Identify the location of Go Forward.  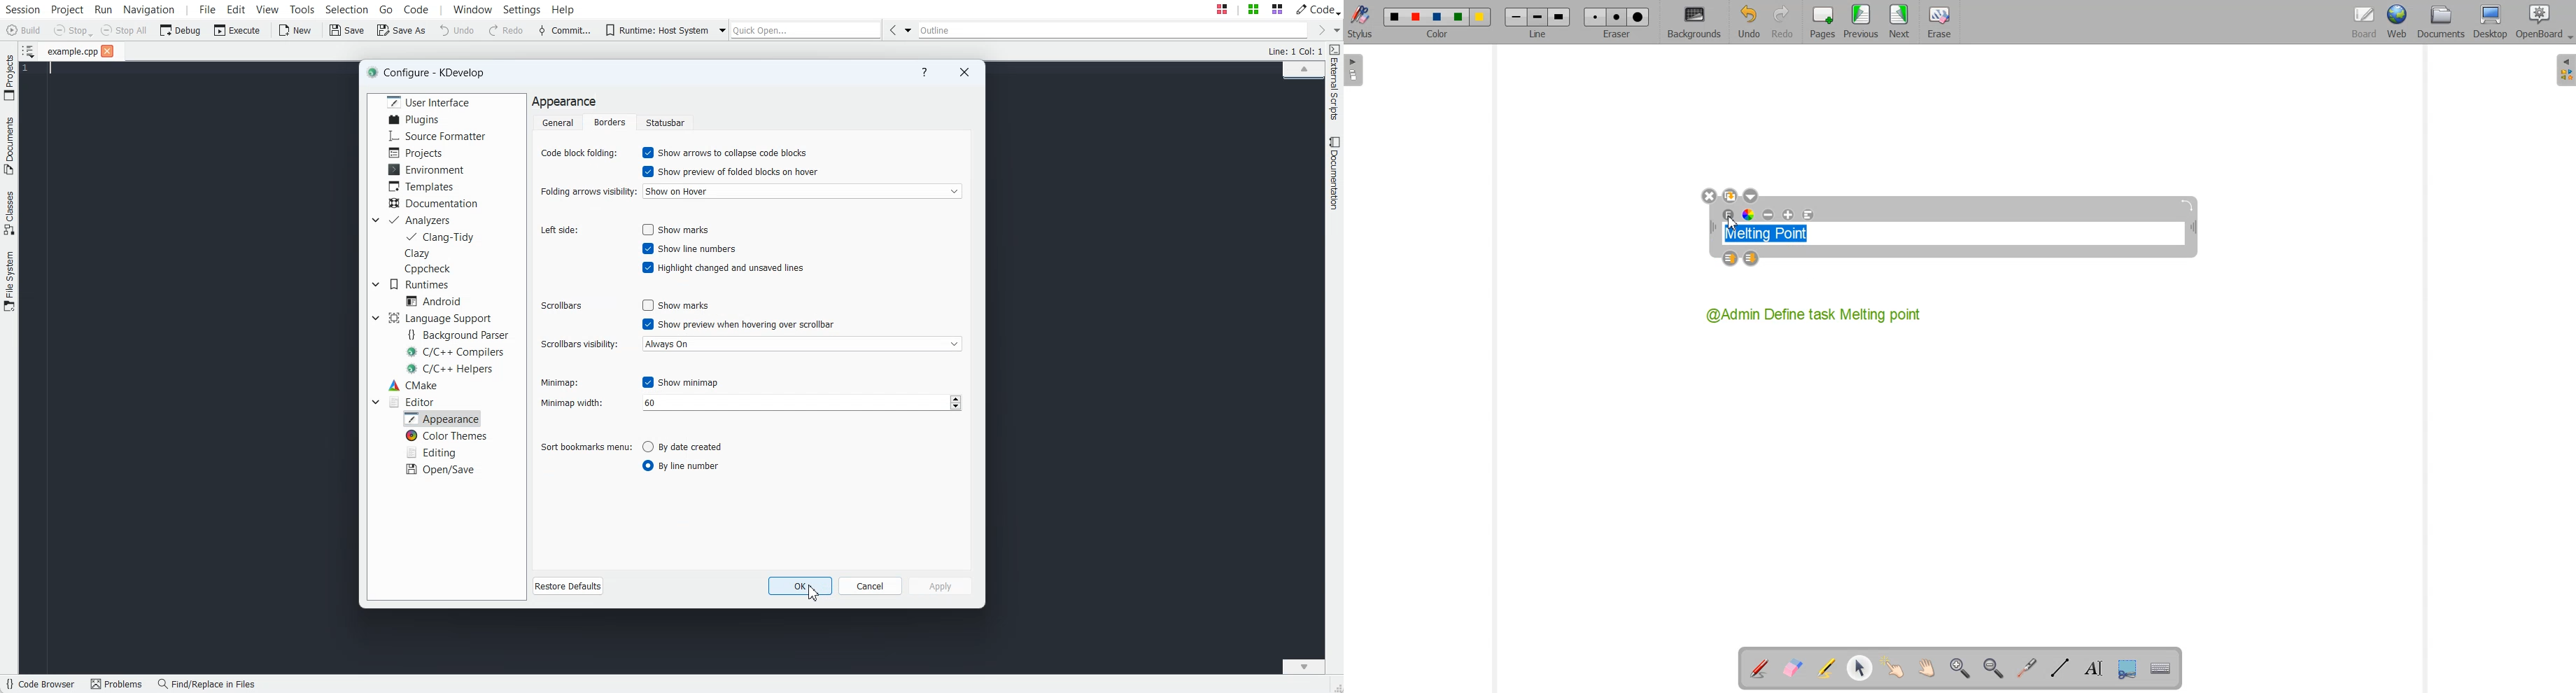
(1317, 29).